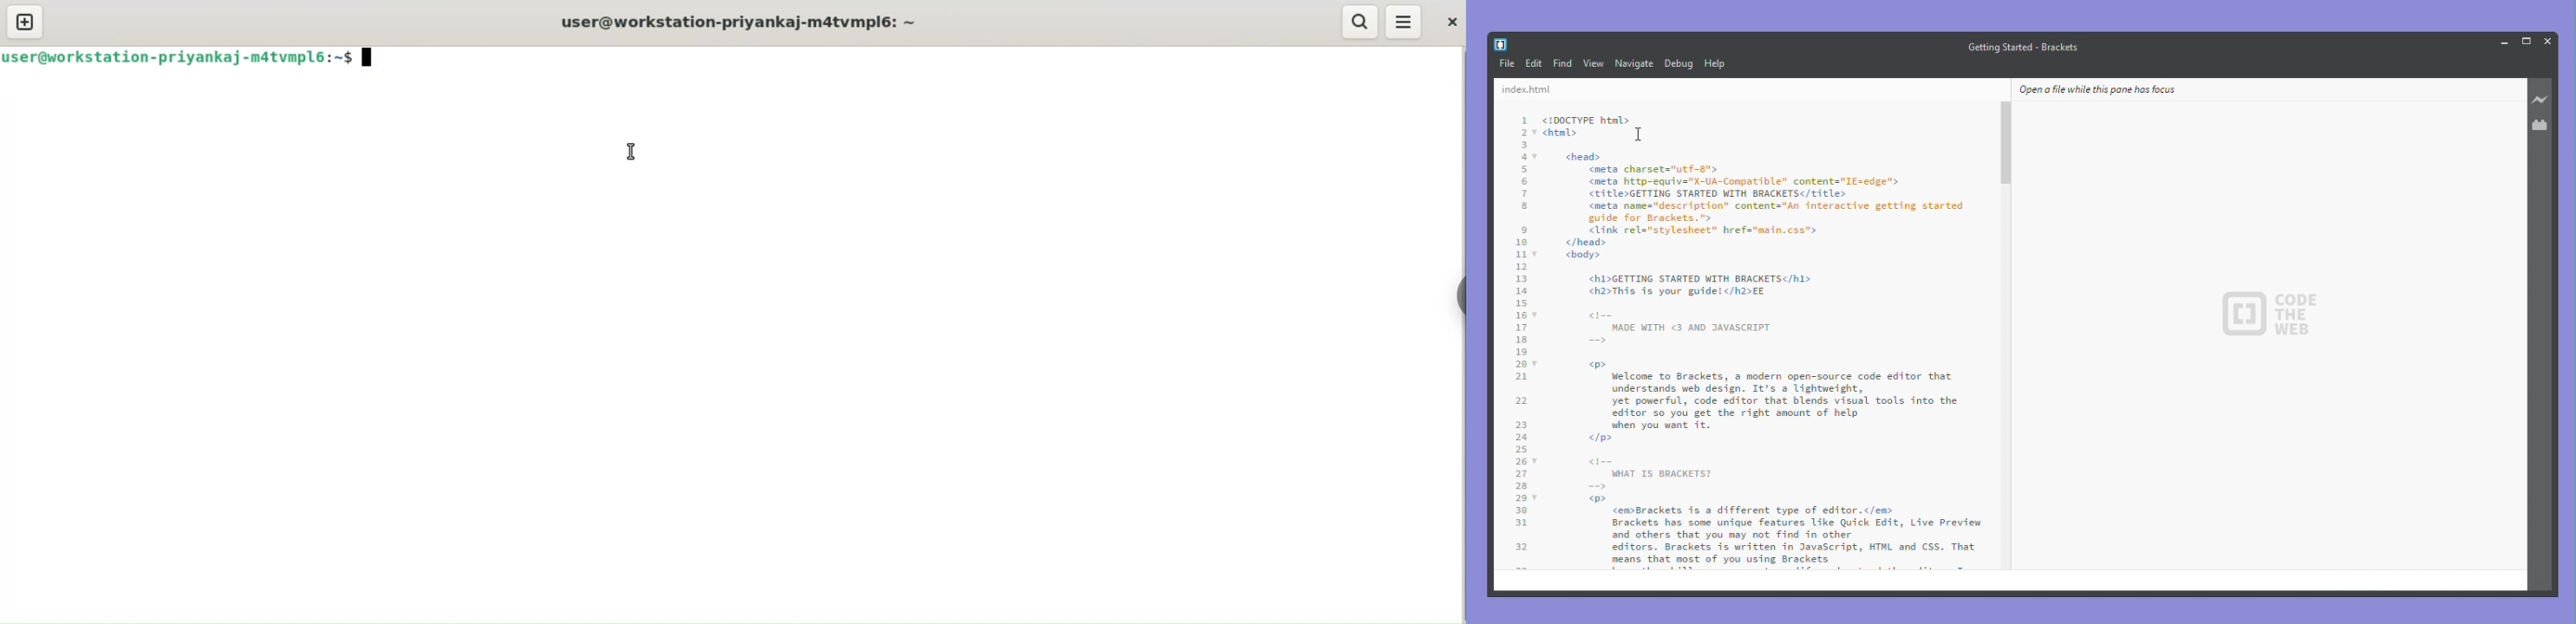  I want to click on 9, so click(1521, 231).